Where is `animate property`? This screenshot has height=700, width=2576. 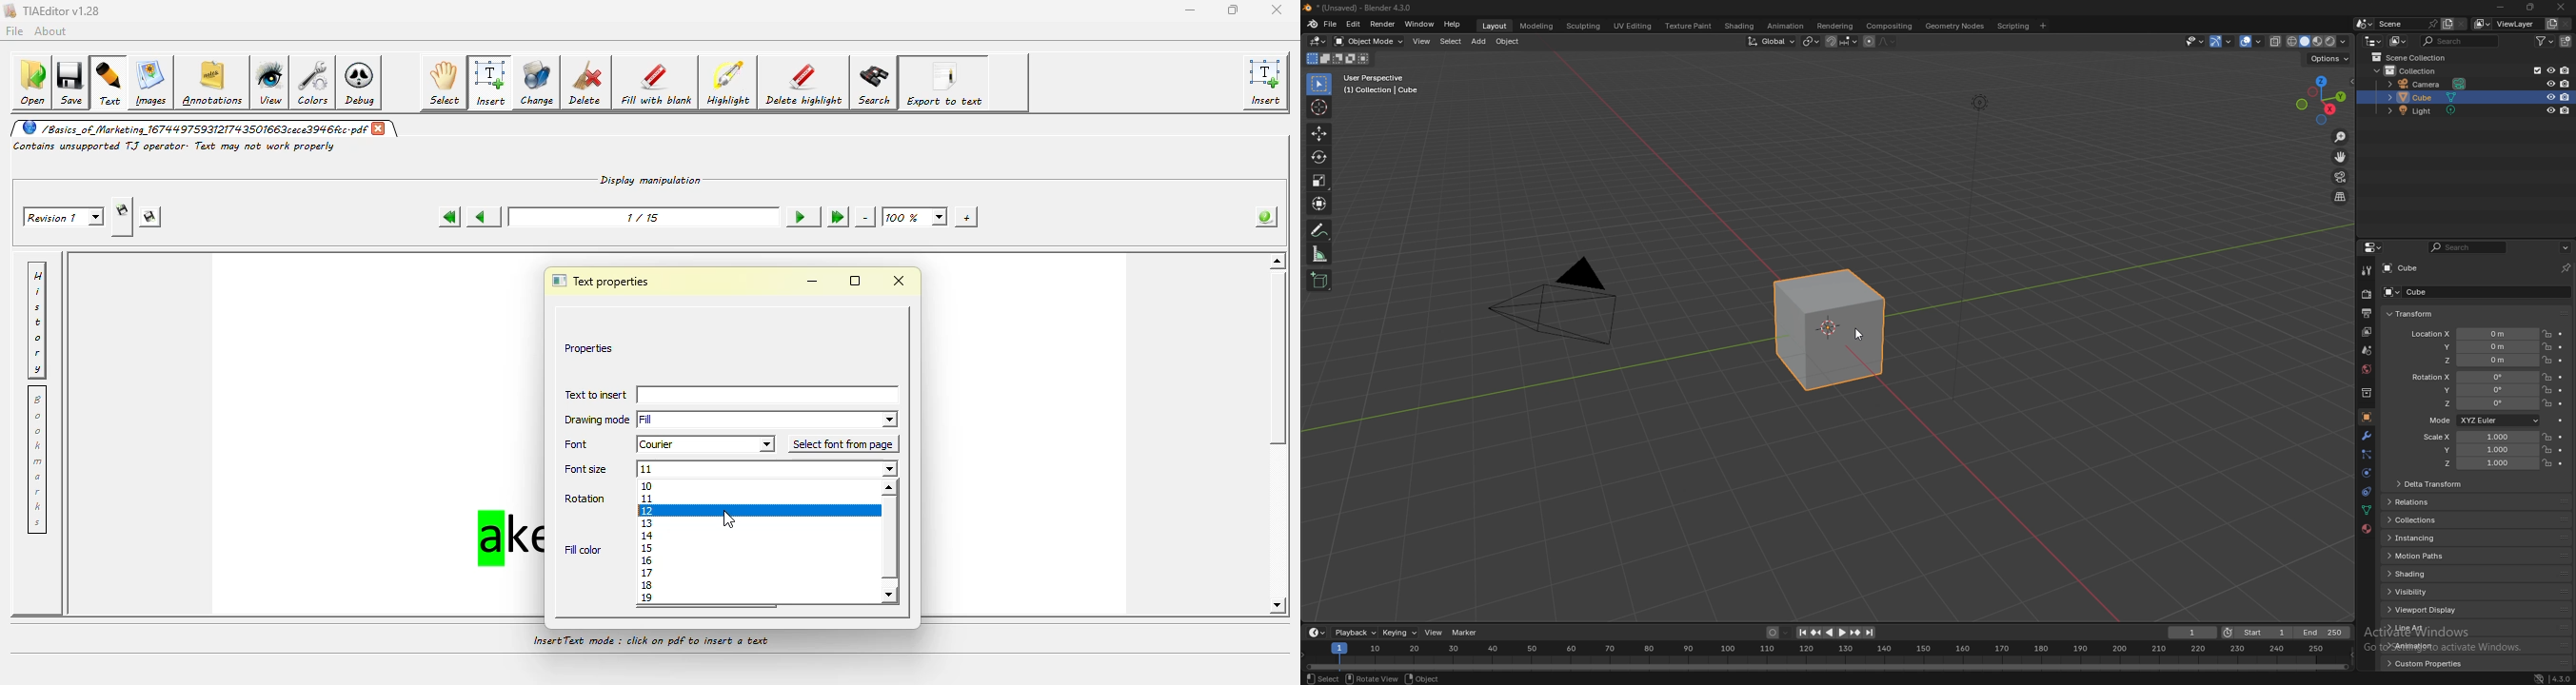 animate property is located at coordinates (2561, 437).